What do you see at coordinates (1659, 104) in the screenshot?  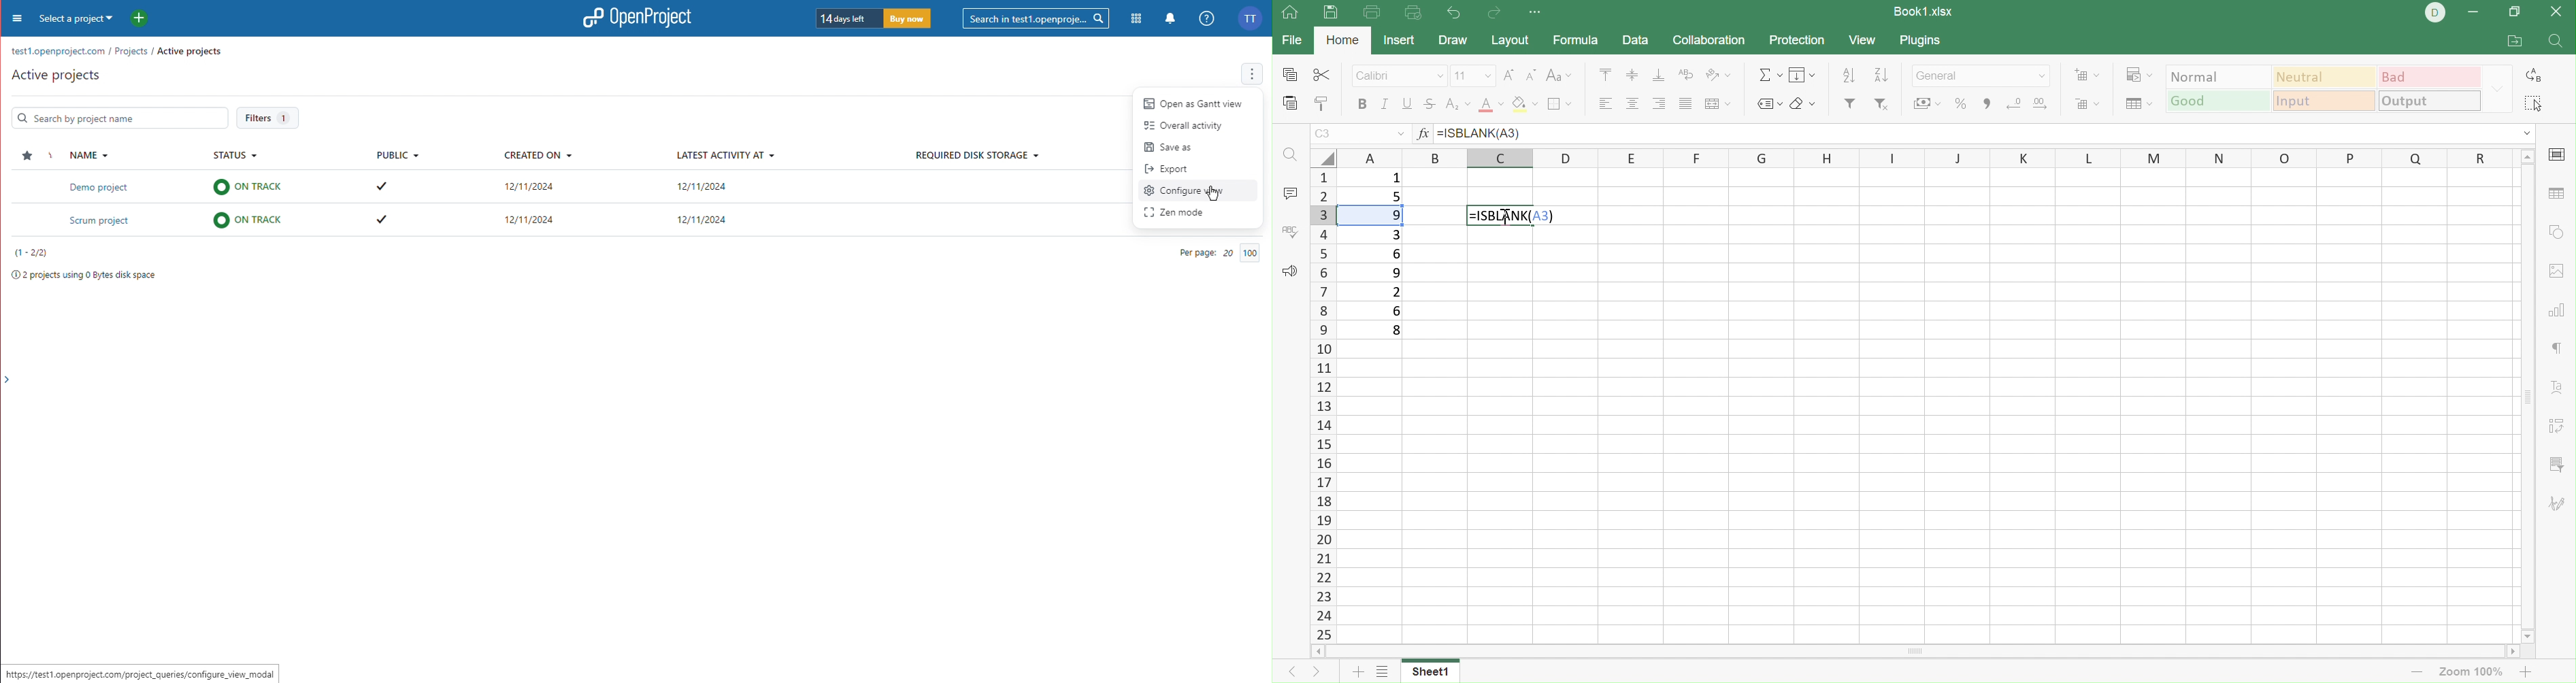 I see `Align right` at bounding box center [1659, 104].